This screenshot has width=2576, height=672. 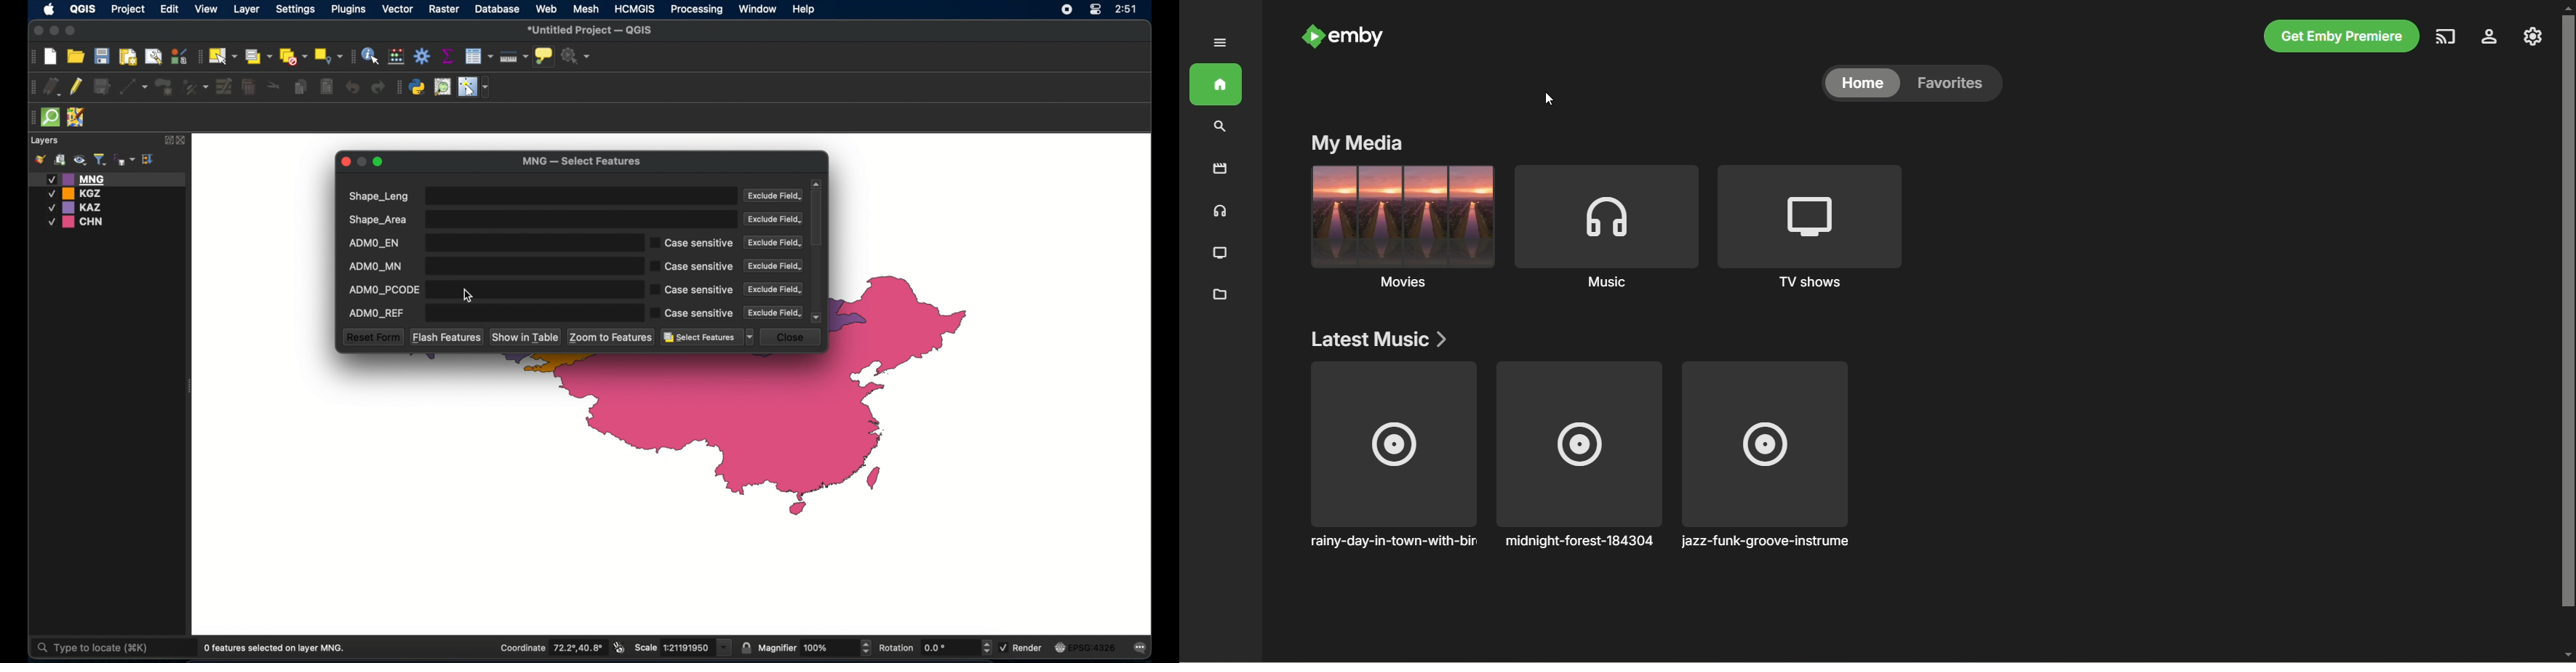 What do you see at coordinates (816, 184) in the screenshot?
I see `scroll up arrow` at bounding box center [816, 184].